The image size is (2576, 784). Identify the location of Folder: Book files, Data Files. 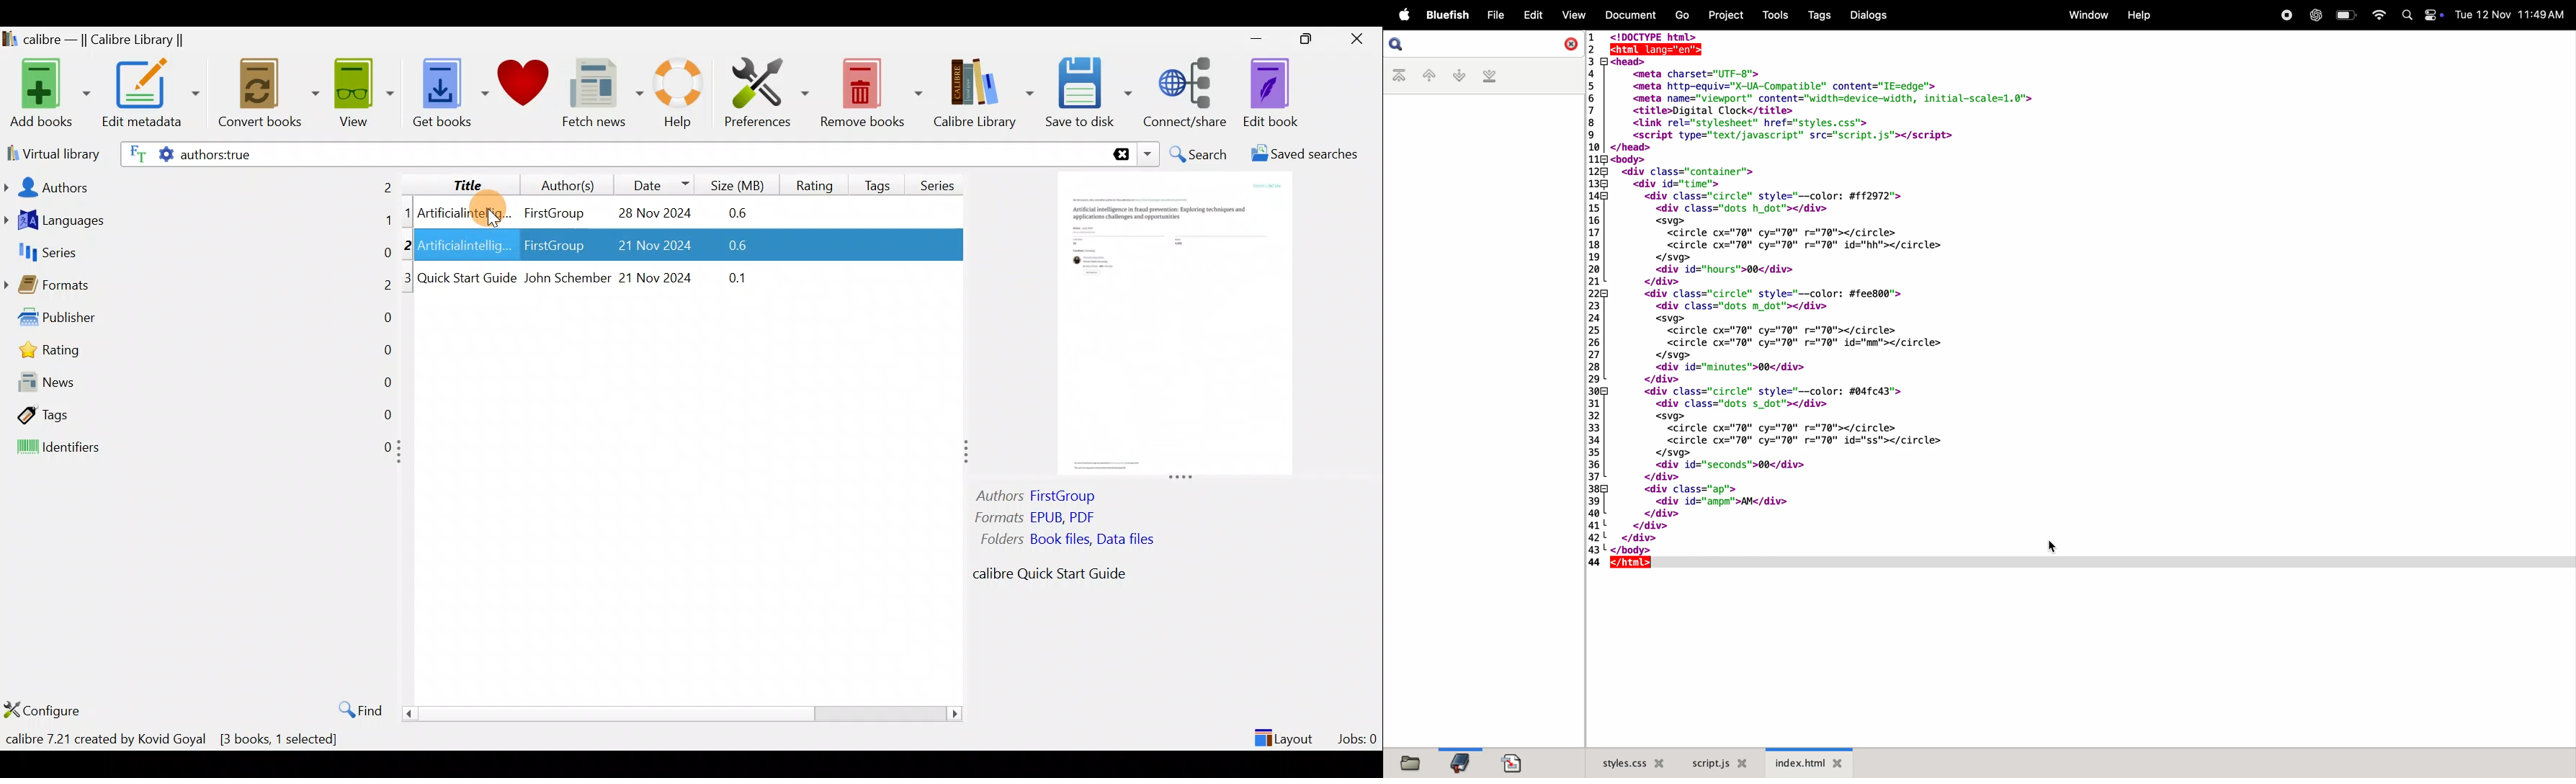
(1073, 541).